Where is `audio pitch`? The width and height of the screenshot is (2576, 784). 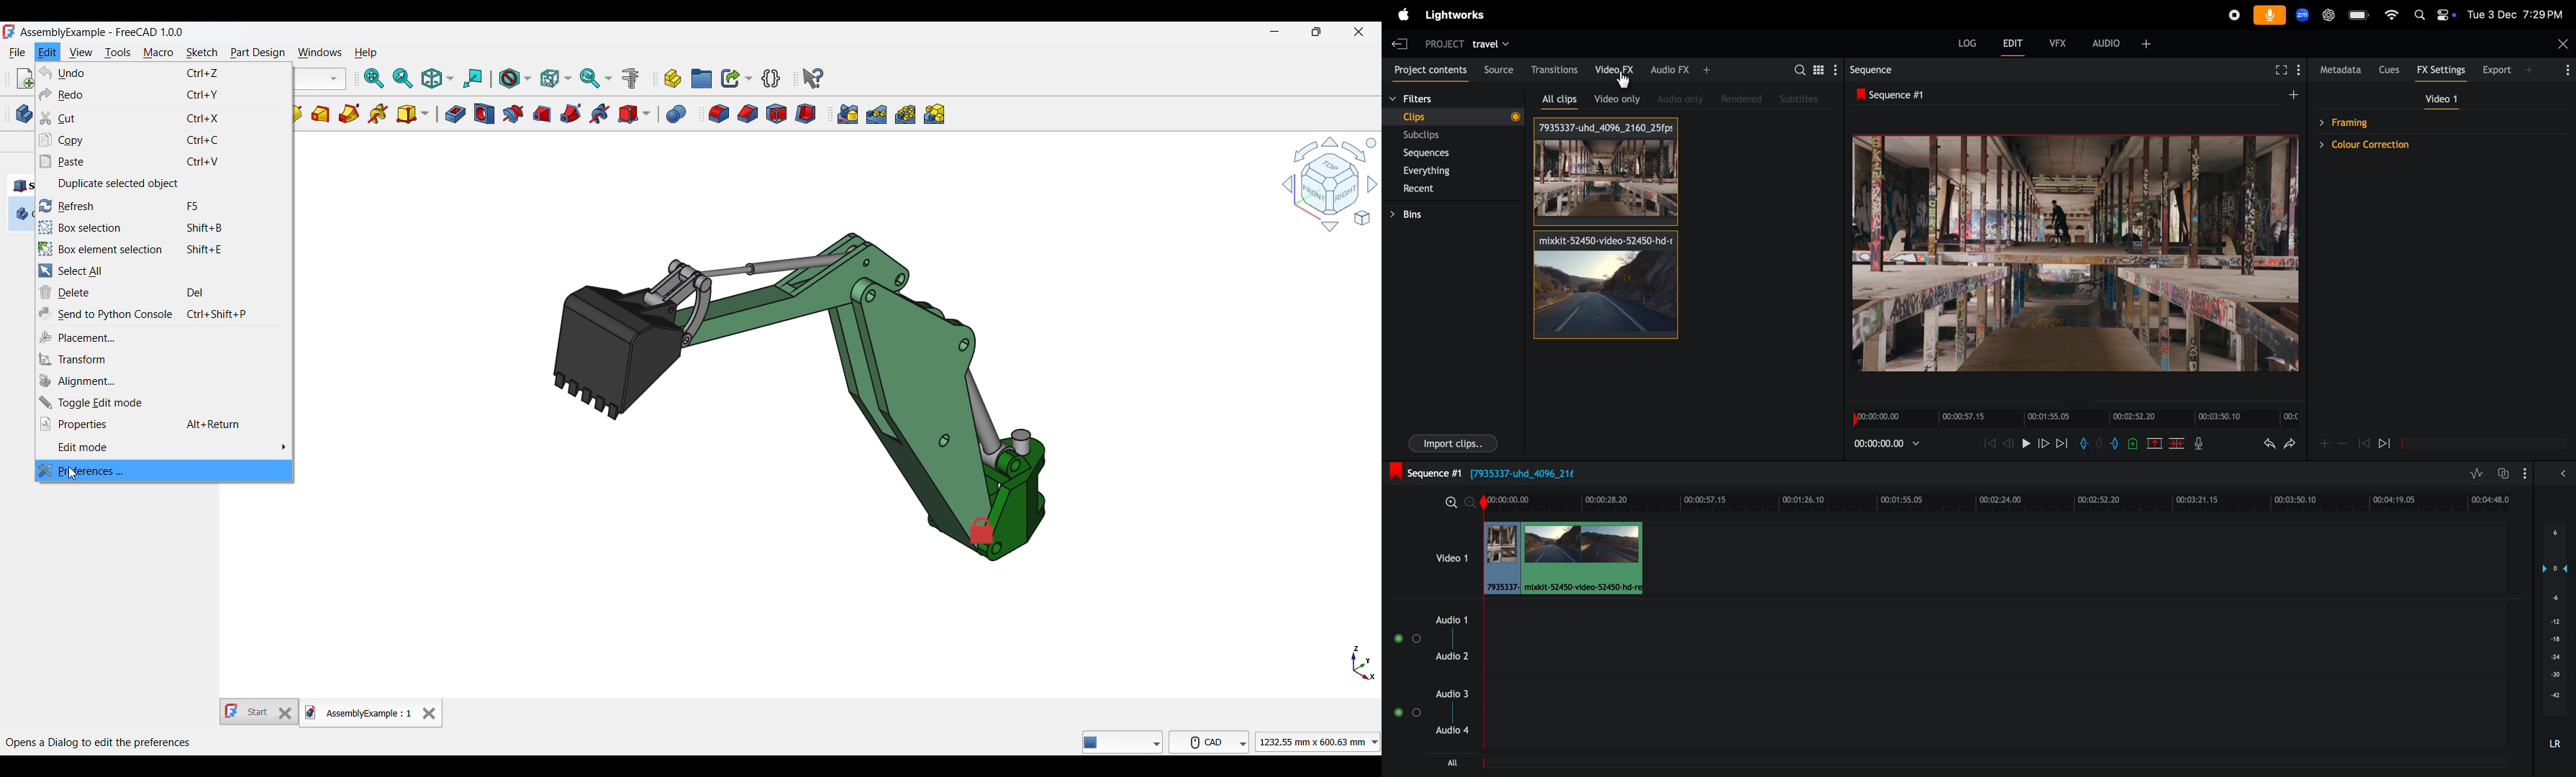 audio pitch is located at coordinates (2558, 637).